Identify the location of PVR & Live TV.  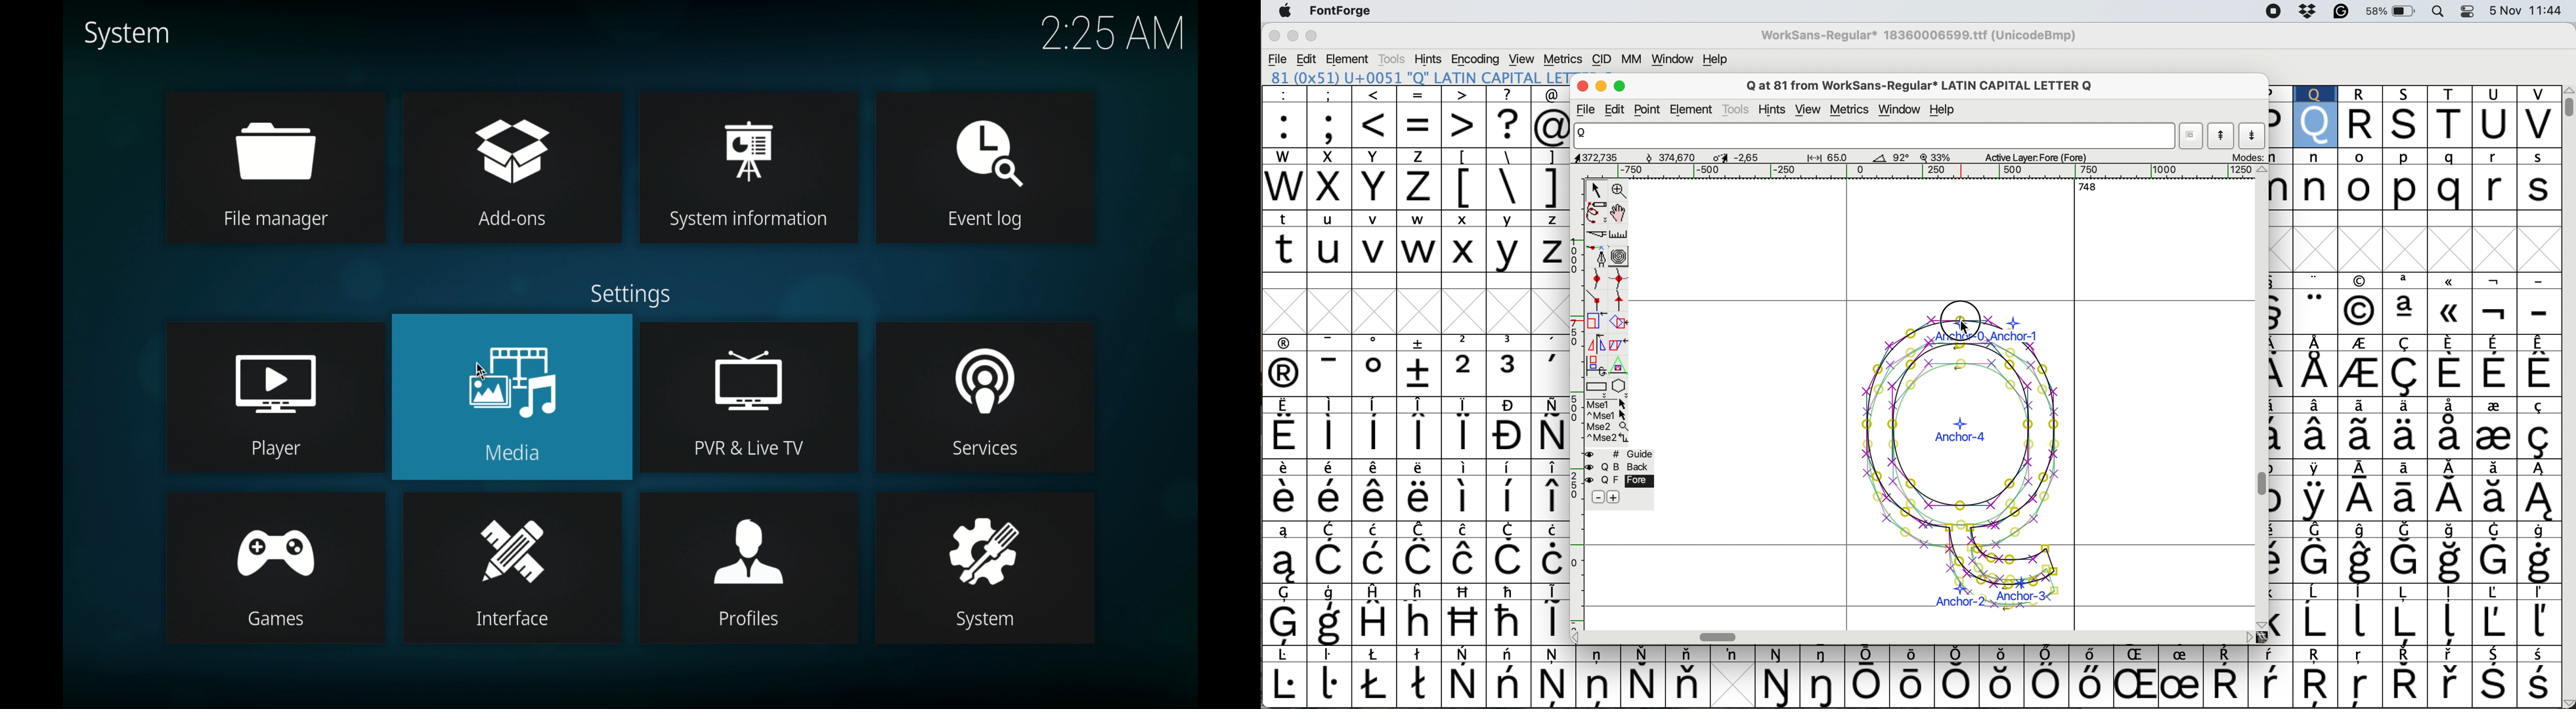
(746, 450).